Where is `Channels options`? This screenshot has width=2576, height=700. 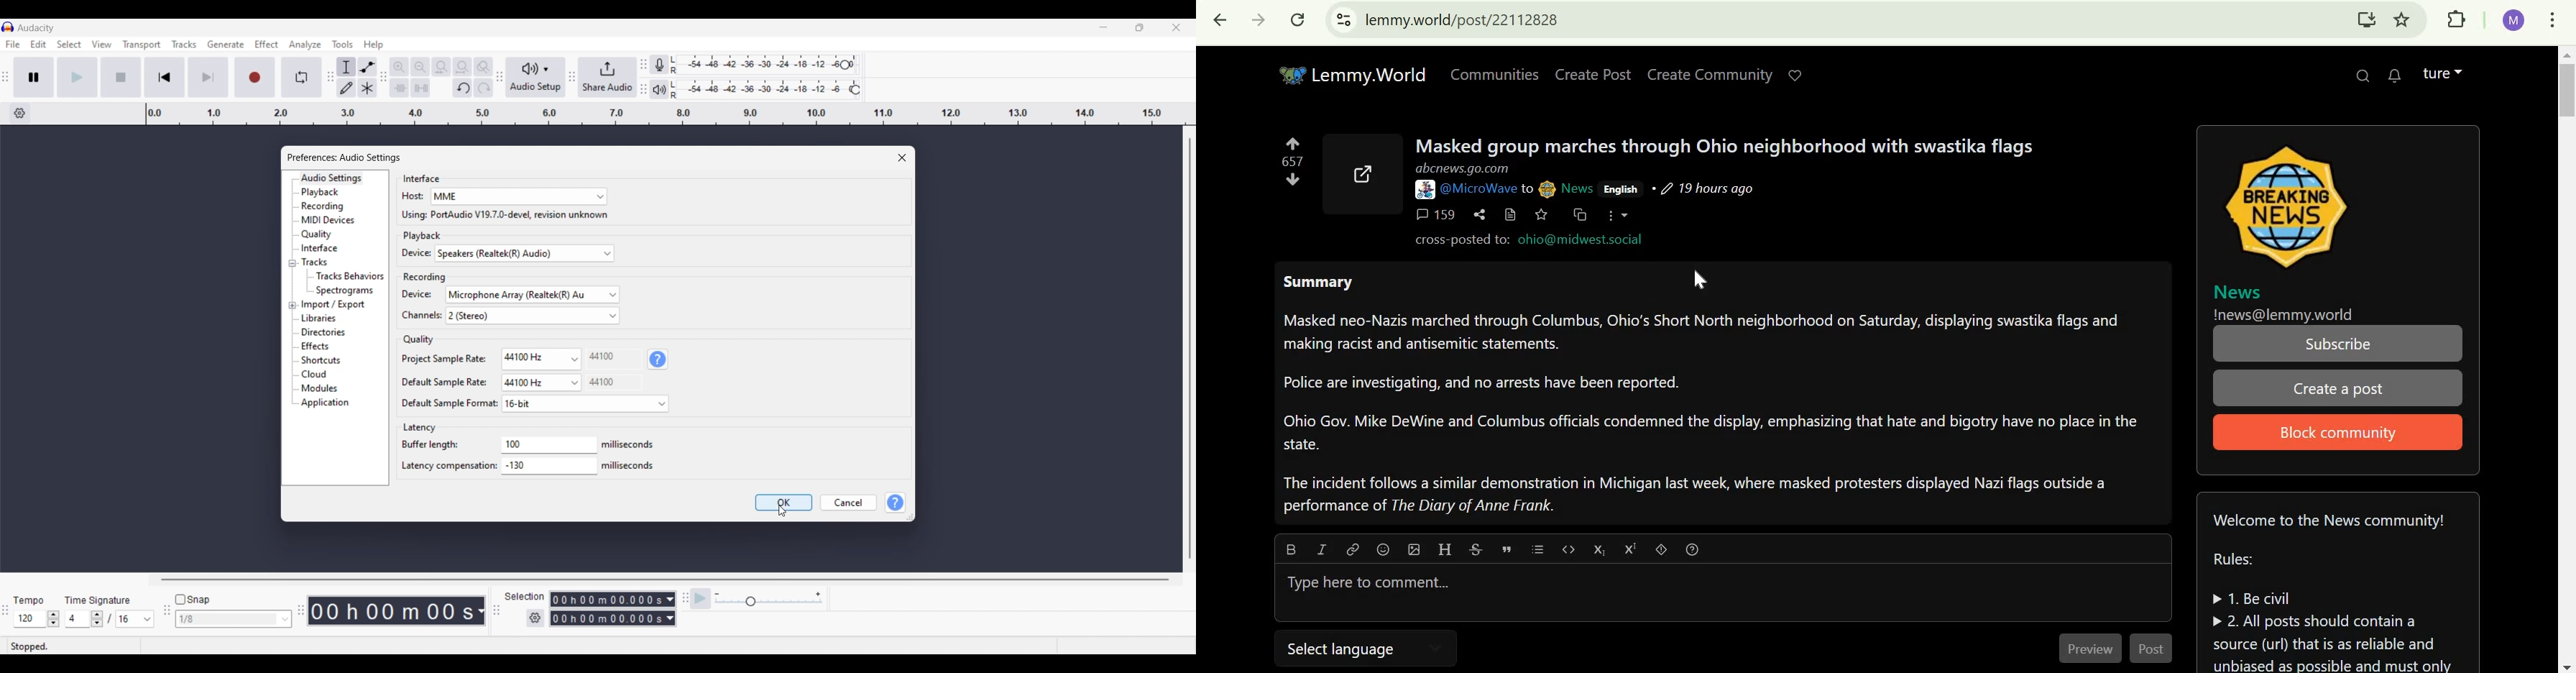 Channels options is located at coordinates (533, 315).